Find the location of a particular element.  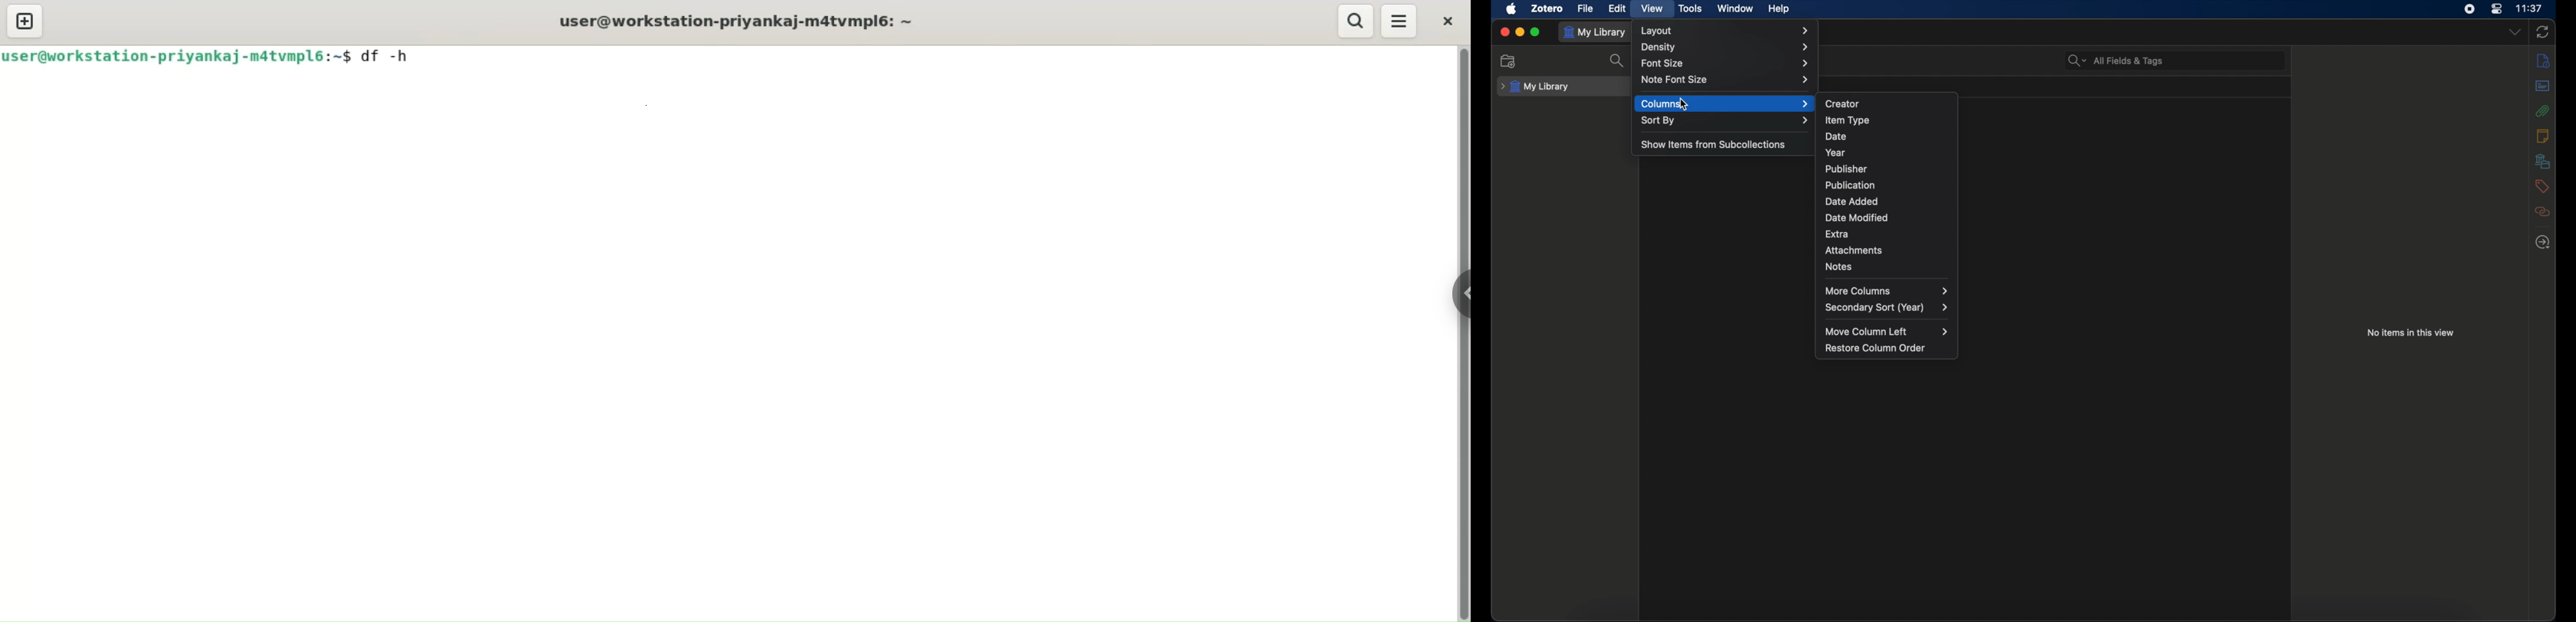

file is located at coordinates (1586, 9).